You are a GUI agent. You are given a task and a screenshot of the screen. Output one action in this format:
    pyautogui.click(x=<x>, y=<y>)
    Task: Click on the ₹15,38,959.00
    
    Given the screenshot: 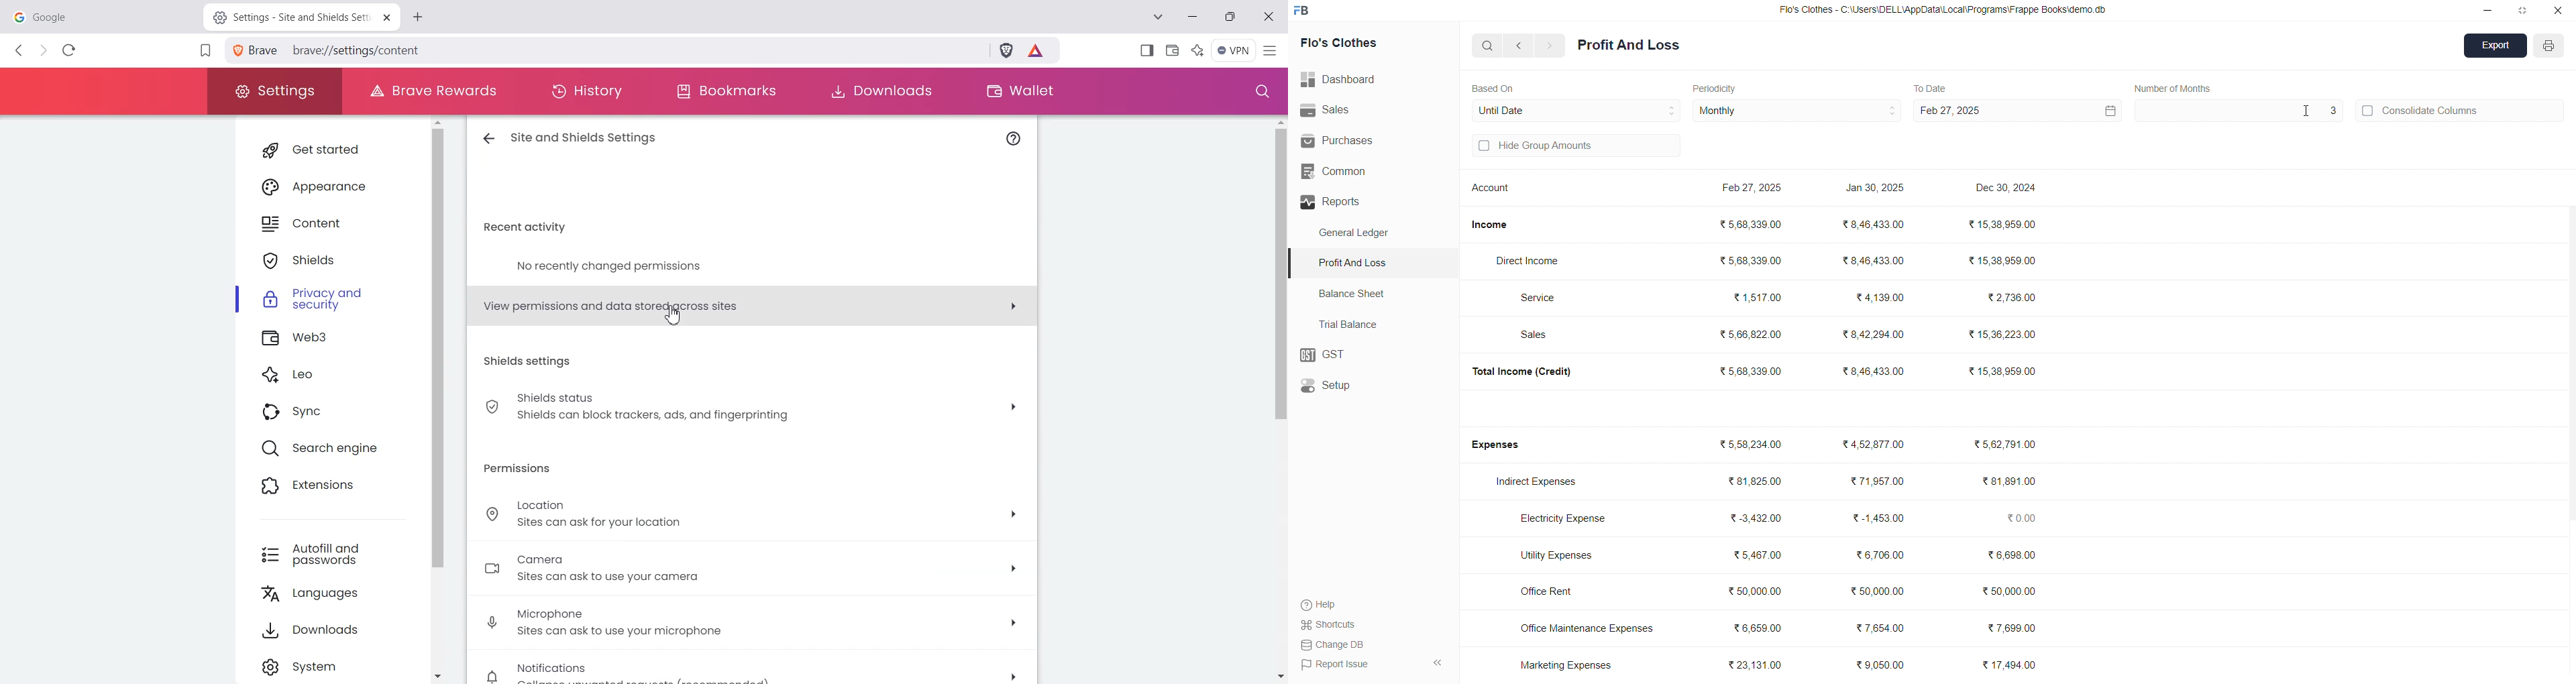 What is the action you would take?
    pyautogui.click(x=2004, y=225)
    